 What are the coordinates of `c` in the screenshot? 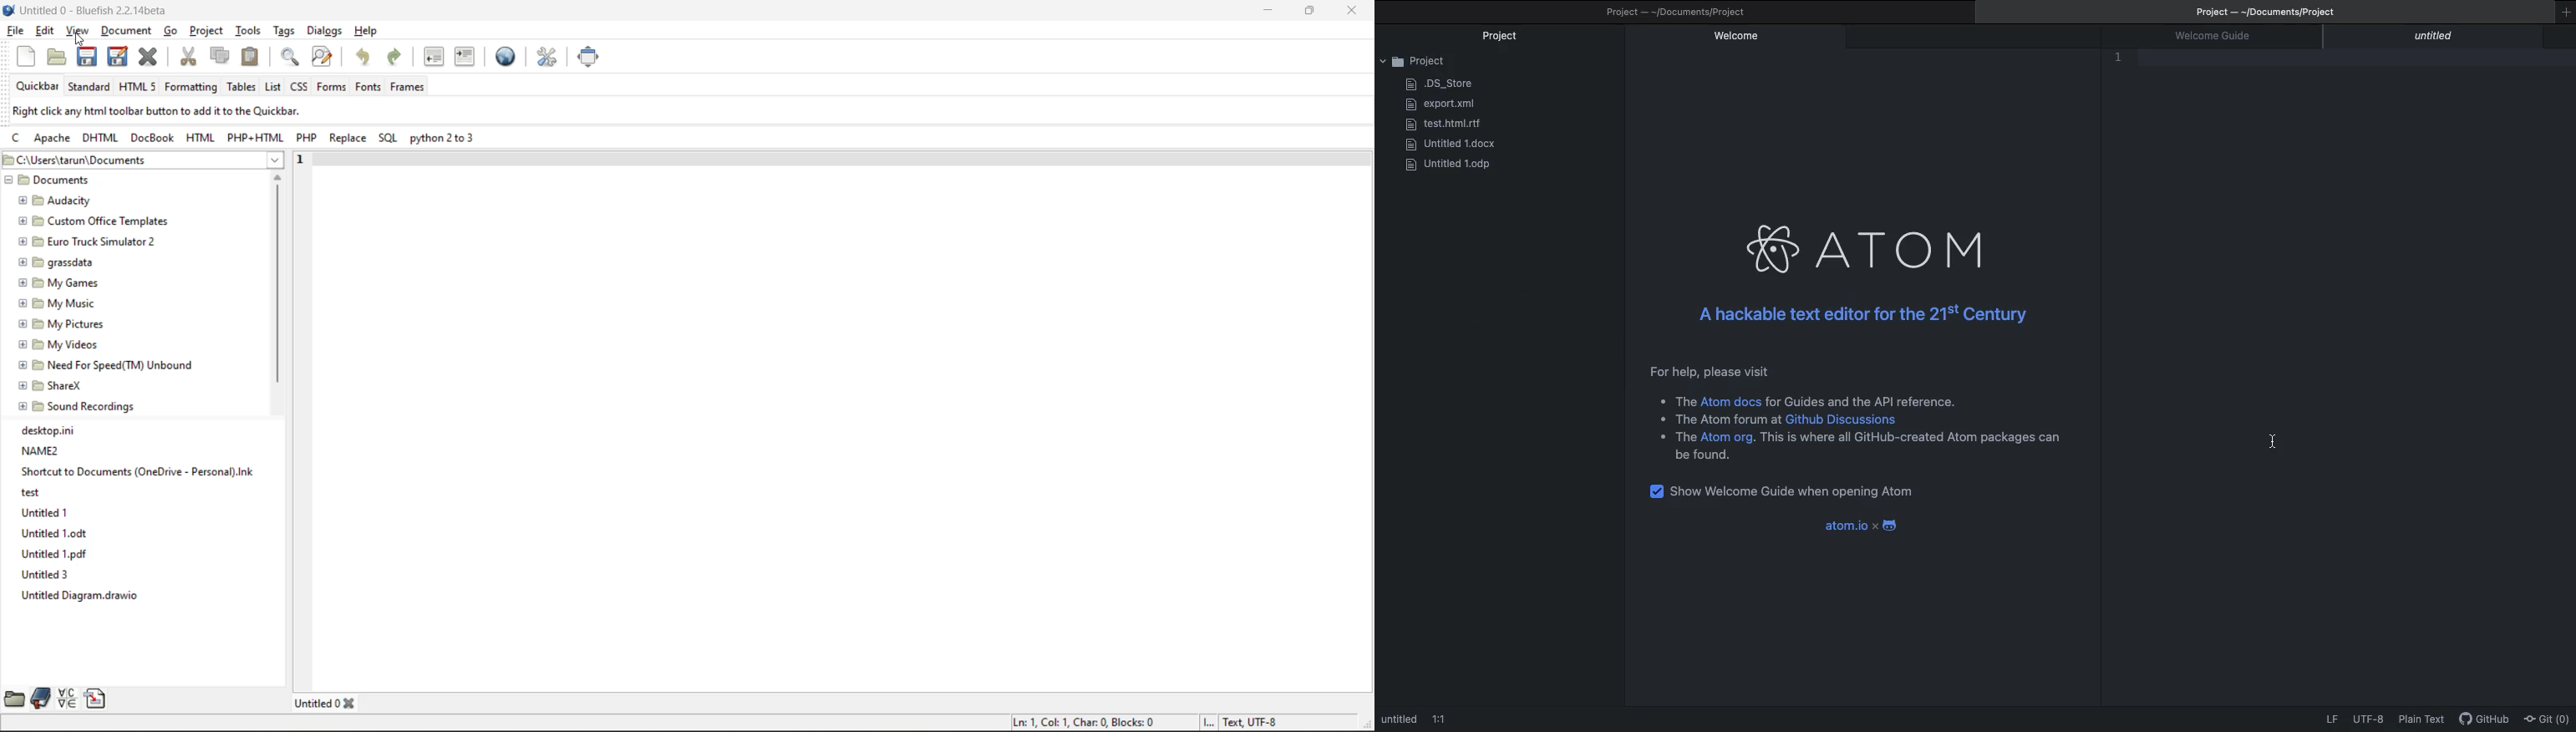 It's located at (16, 140).